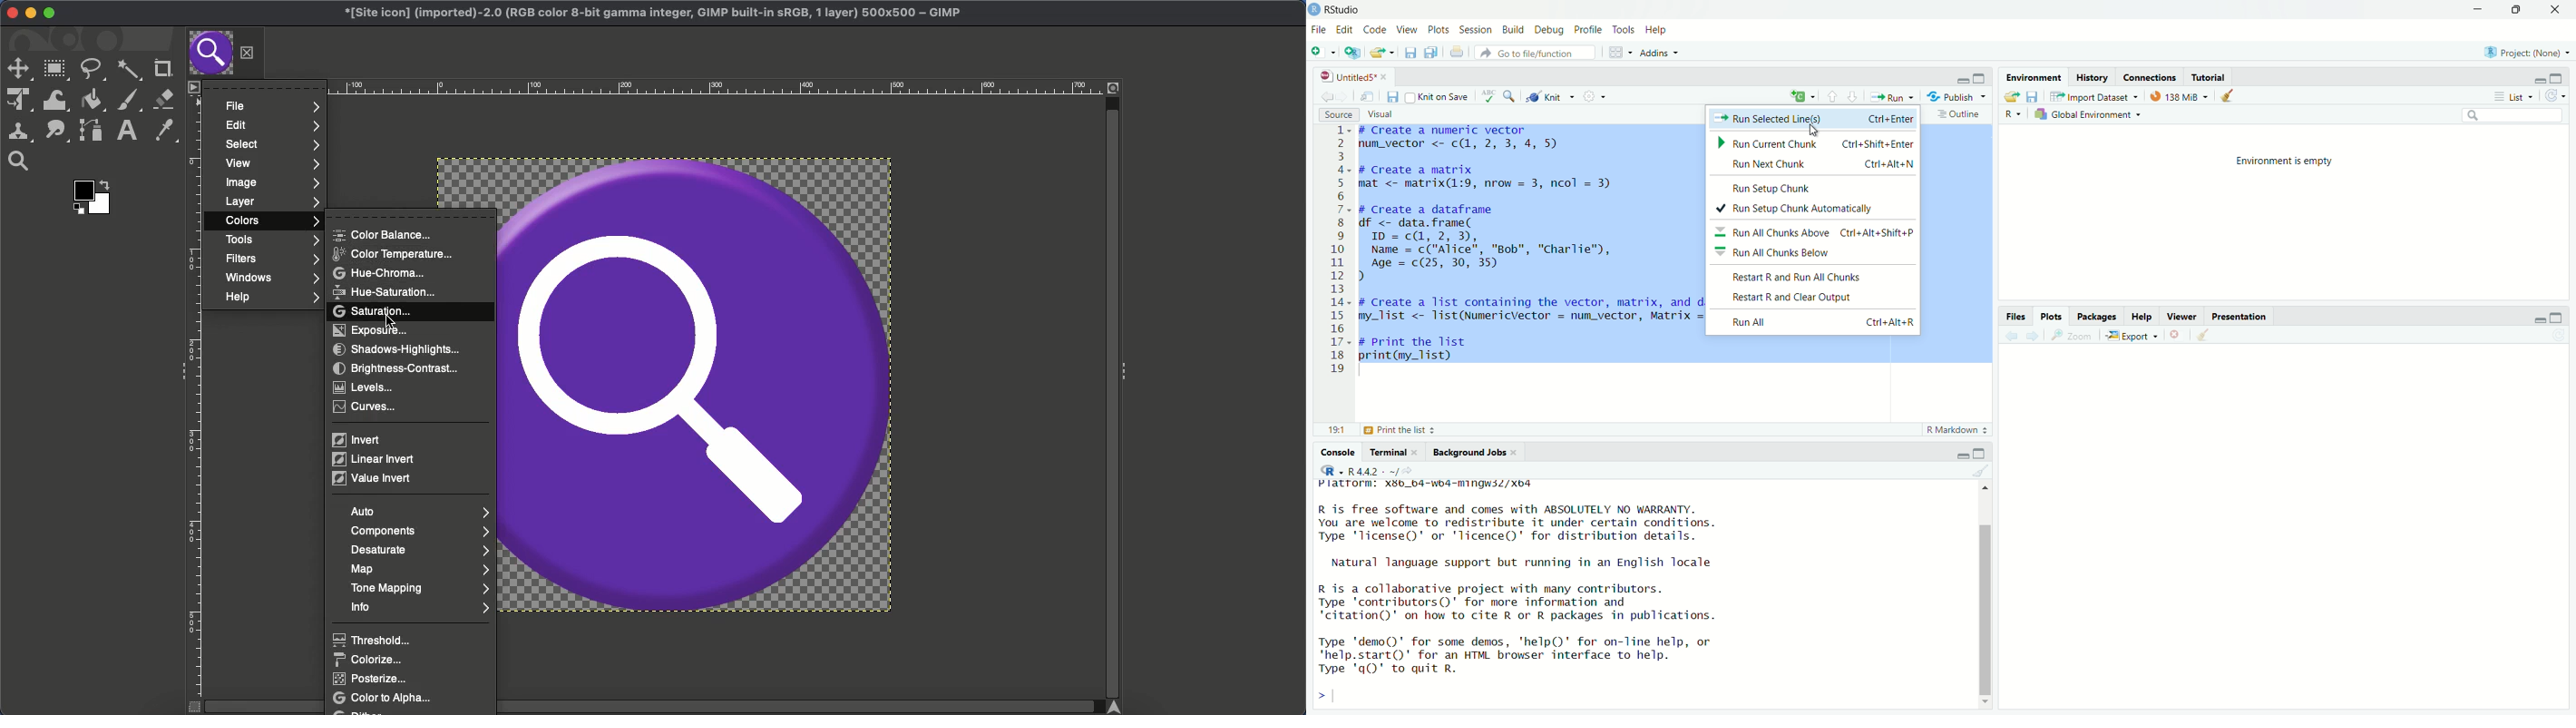 The height and width of the screenshot is (728, 2576). What do you see at coordinates (225, 54) in the screenshot?
I see `Tab` at bounding box center [225, 54].